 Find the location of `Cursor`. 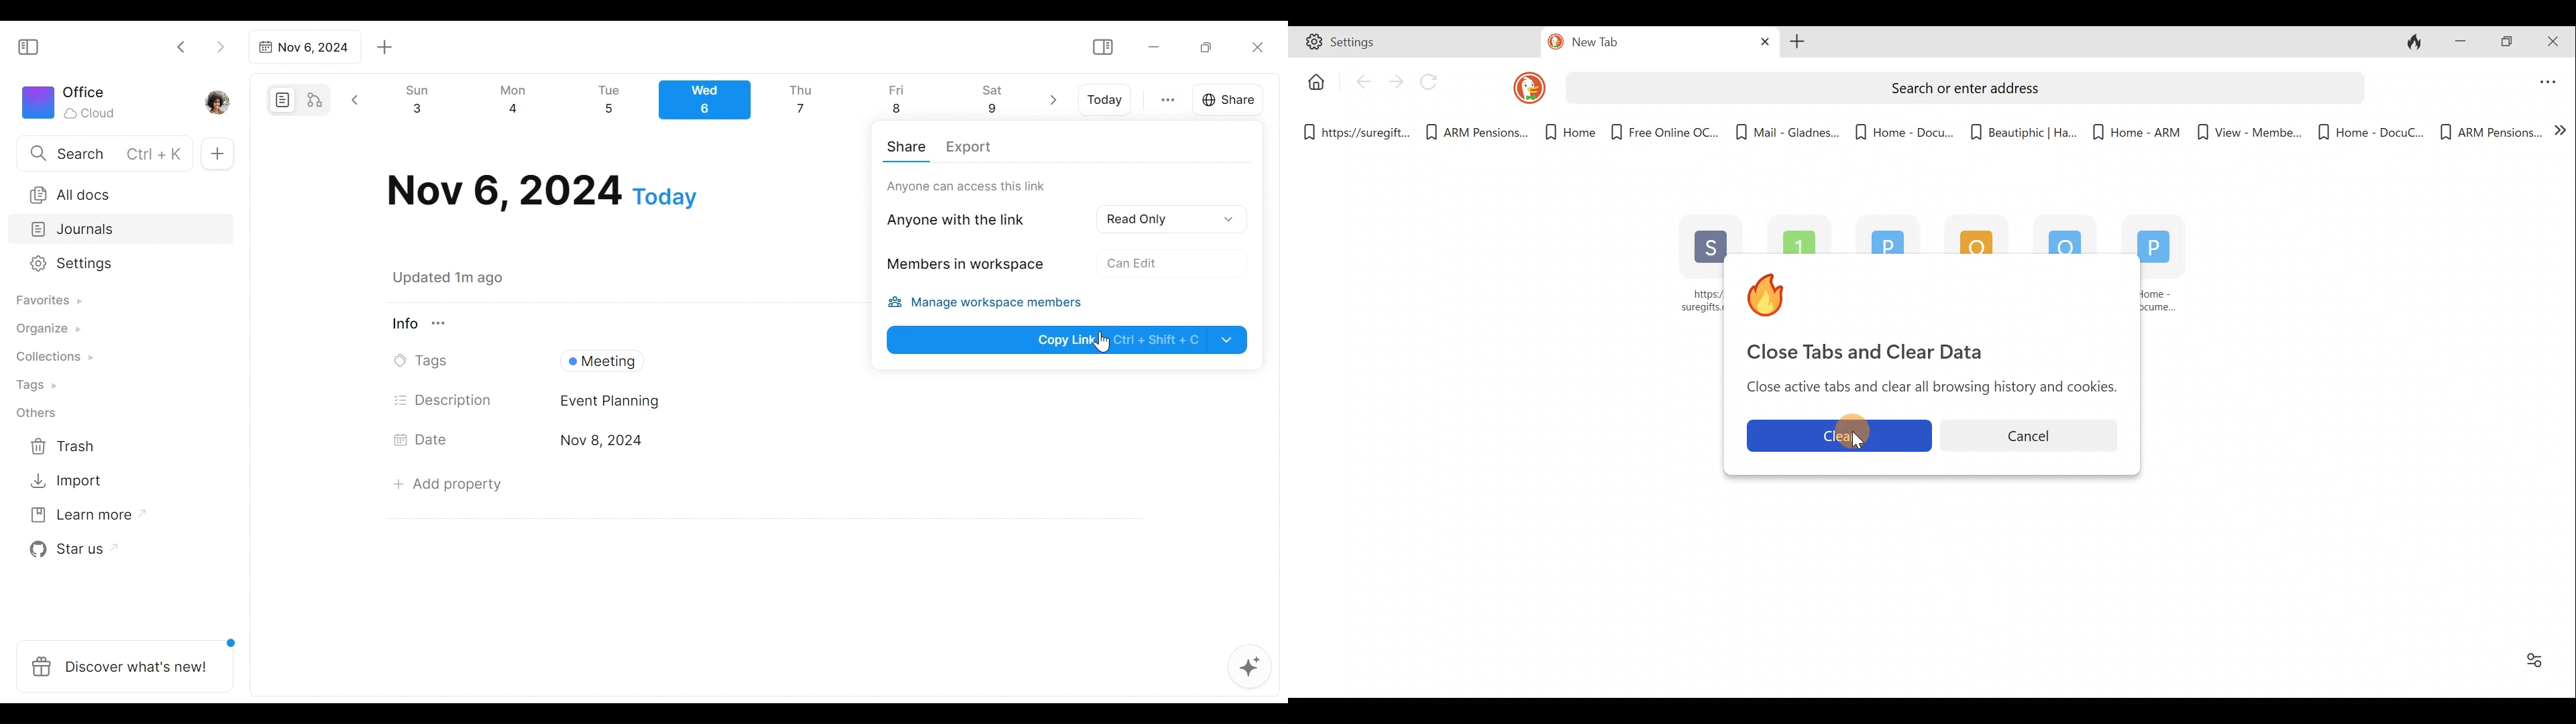

Cursor is located at coordinates (1843, 440).